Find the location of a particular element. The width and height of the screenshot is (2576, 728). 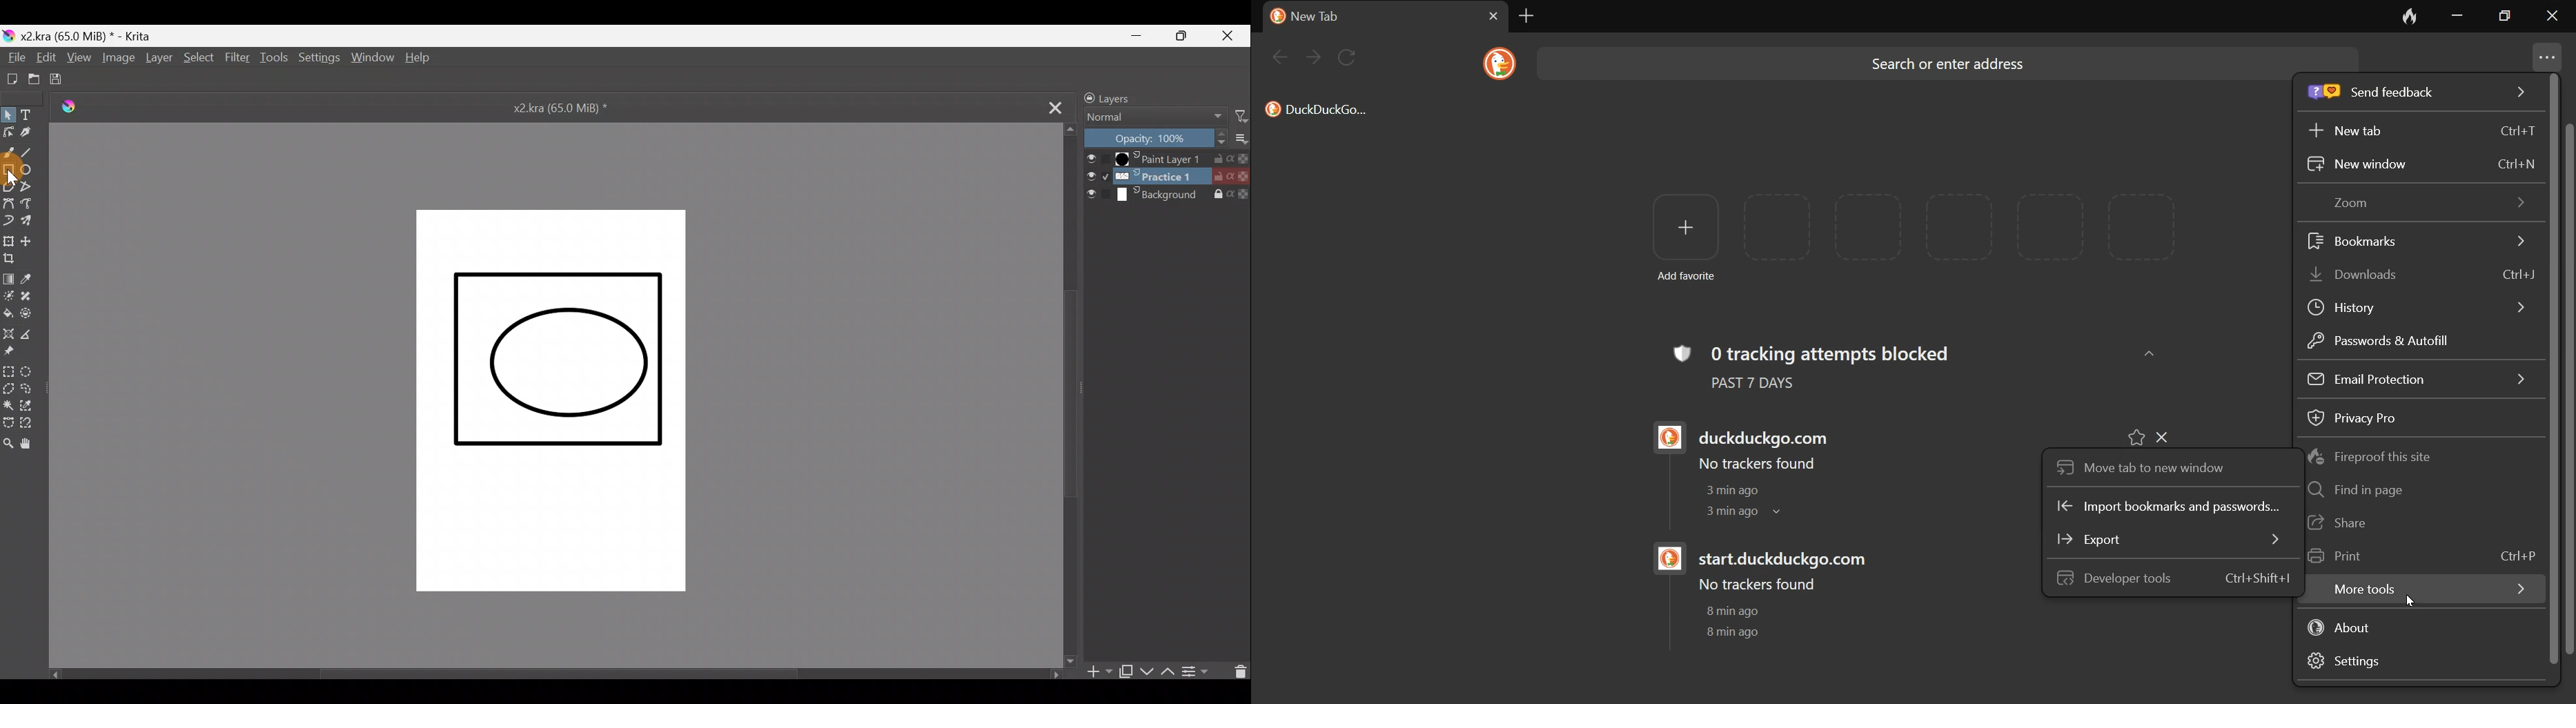

Transform a layer/selection is located at coordinates (8, 239).